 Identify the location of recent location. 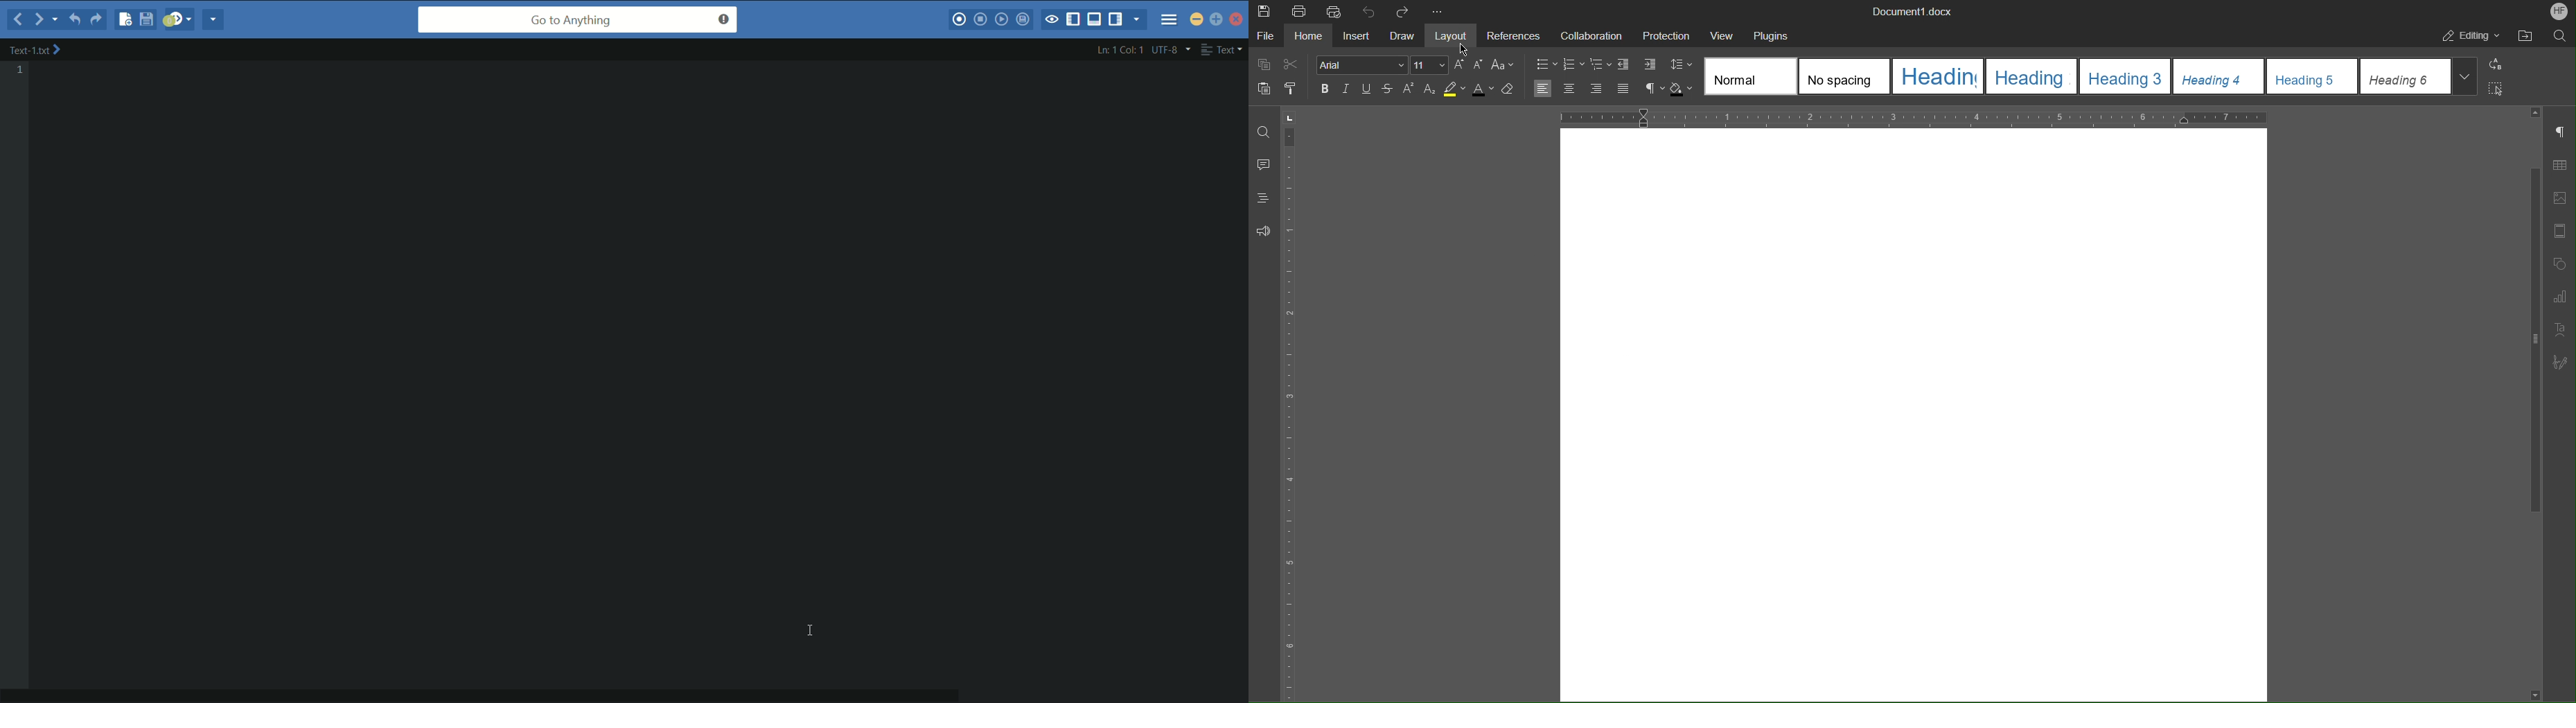
(55, 16).